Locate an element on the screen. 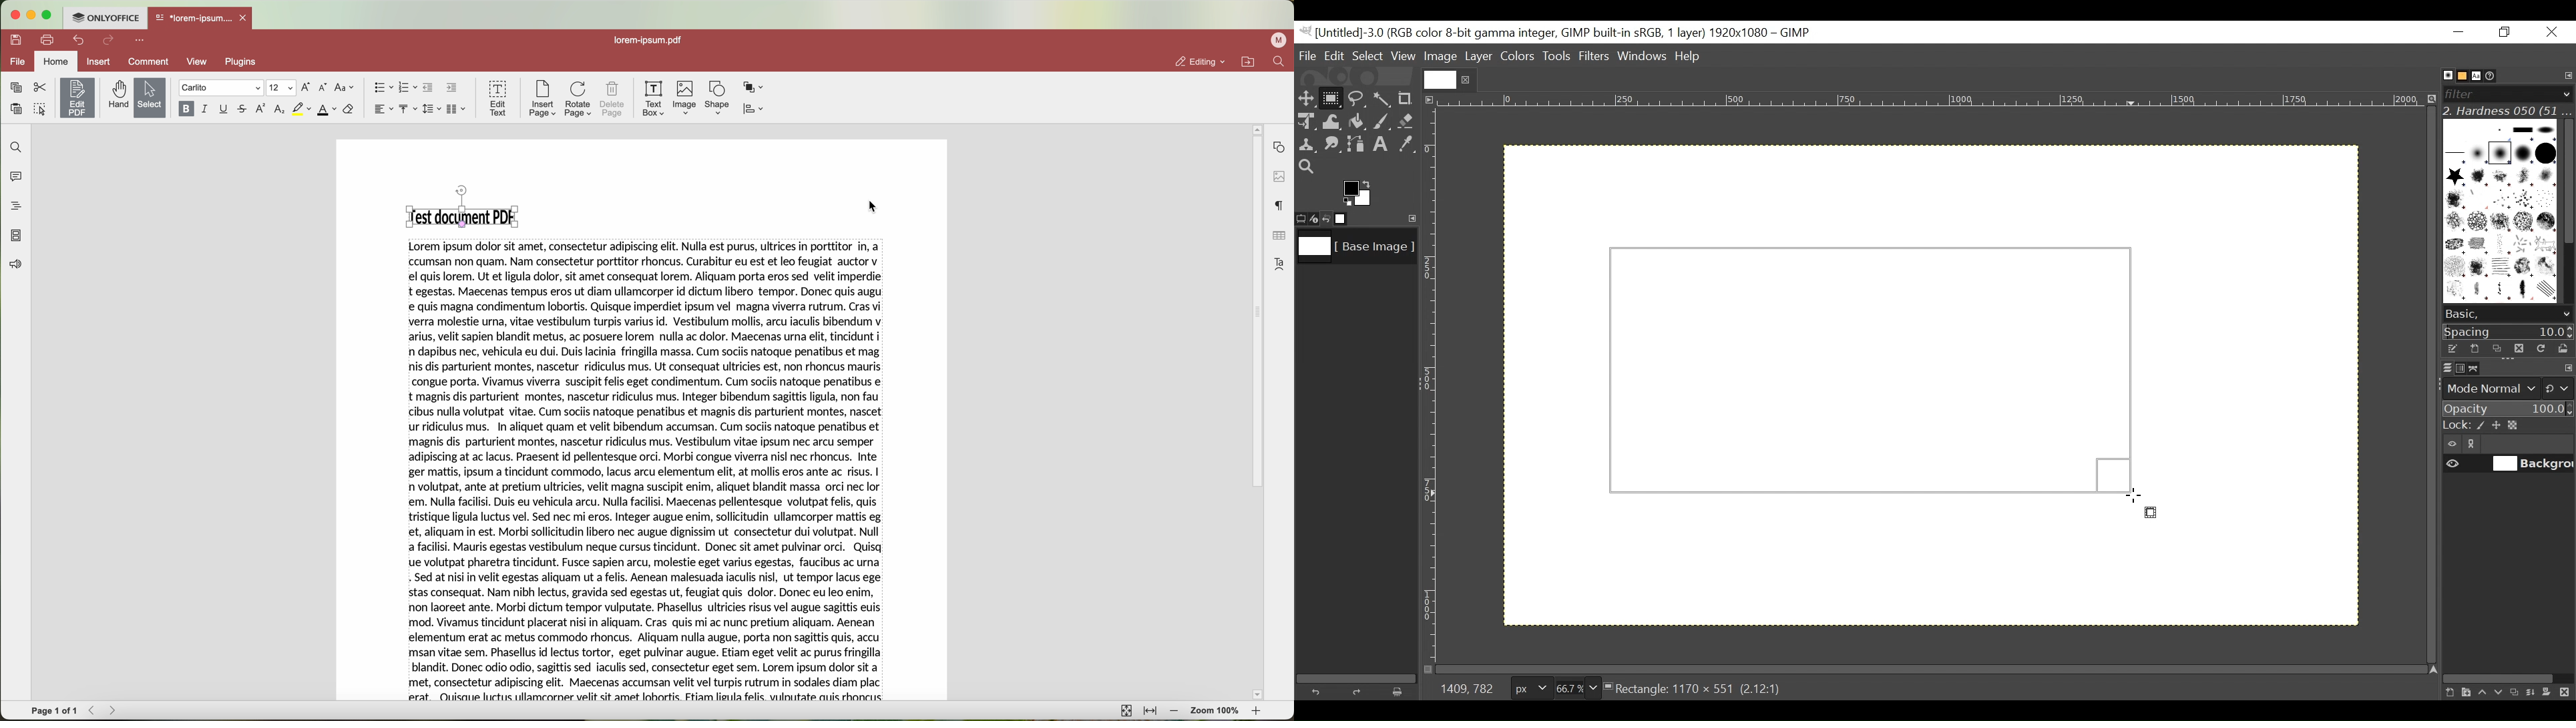 The width and height of the screenshot is (2576, 728). image settings is located at coordinates (1279, 176).